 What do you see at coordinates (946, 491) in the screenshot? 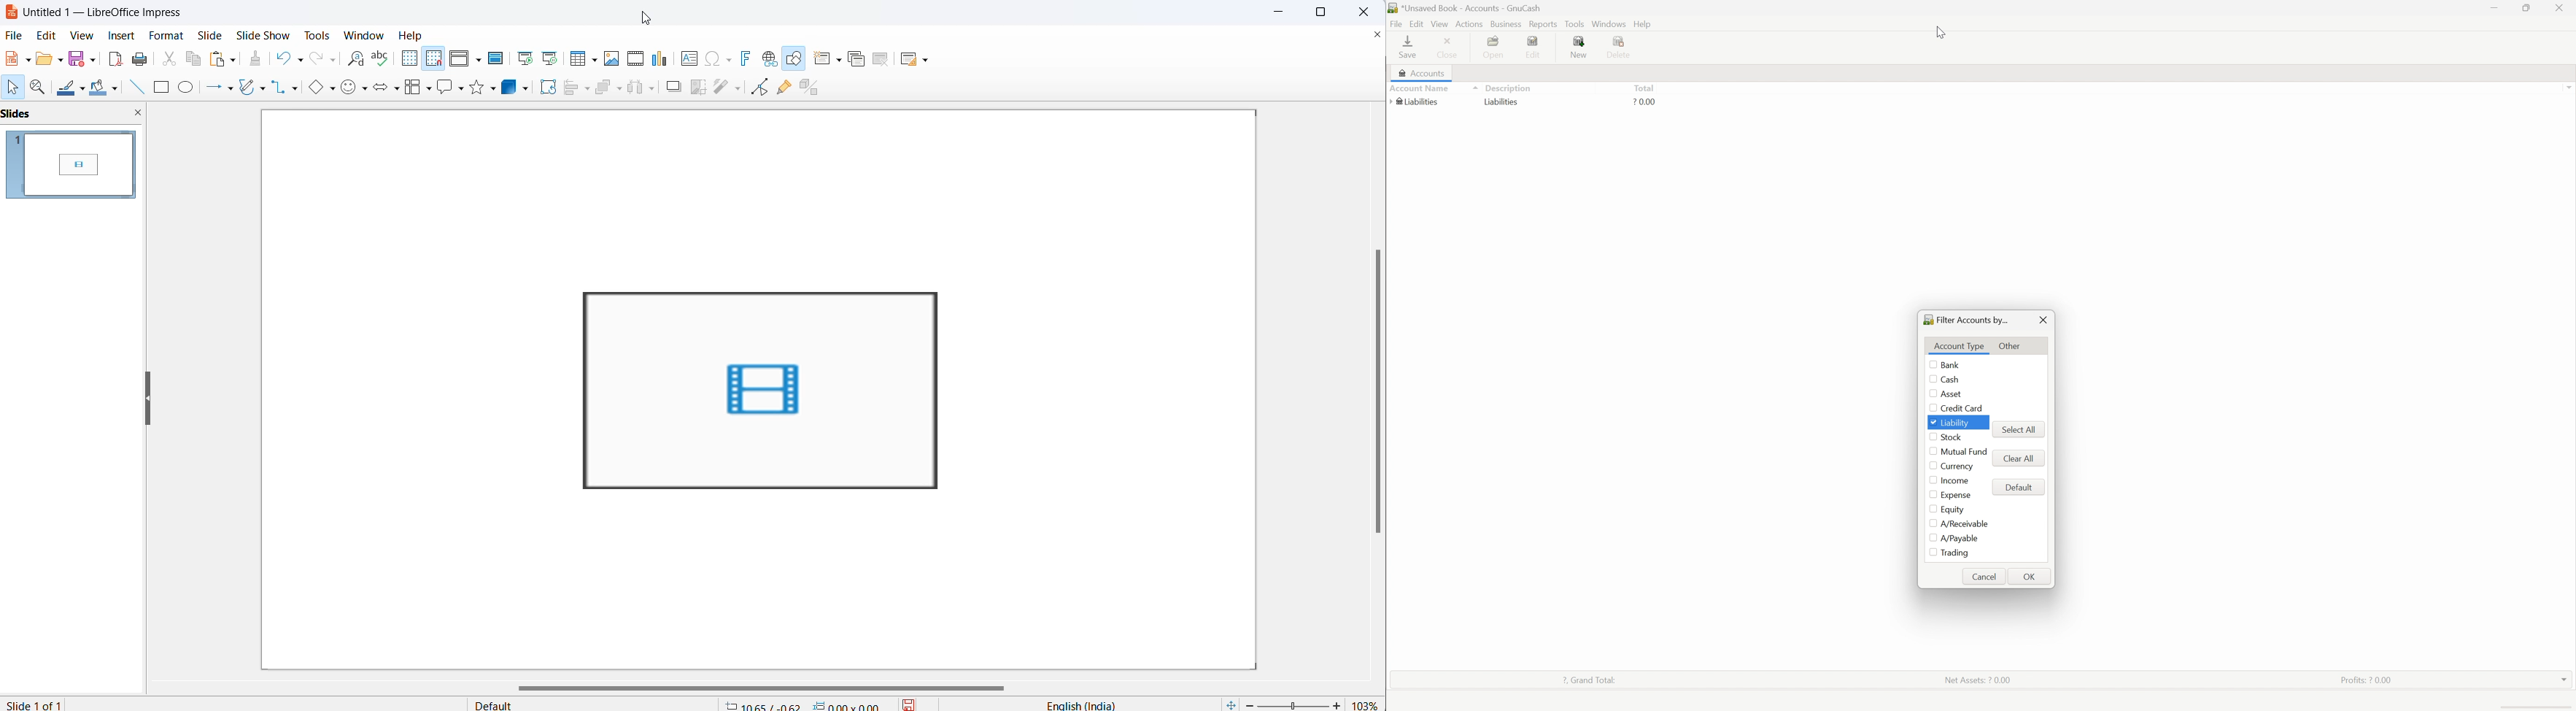
I see `selection markup` at bounding box center [946, 491].